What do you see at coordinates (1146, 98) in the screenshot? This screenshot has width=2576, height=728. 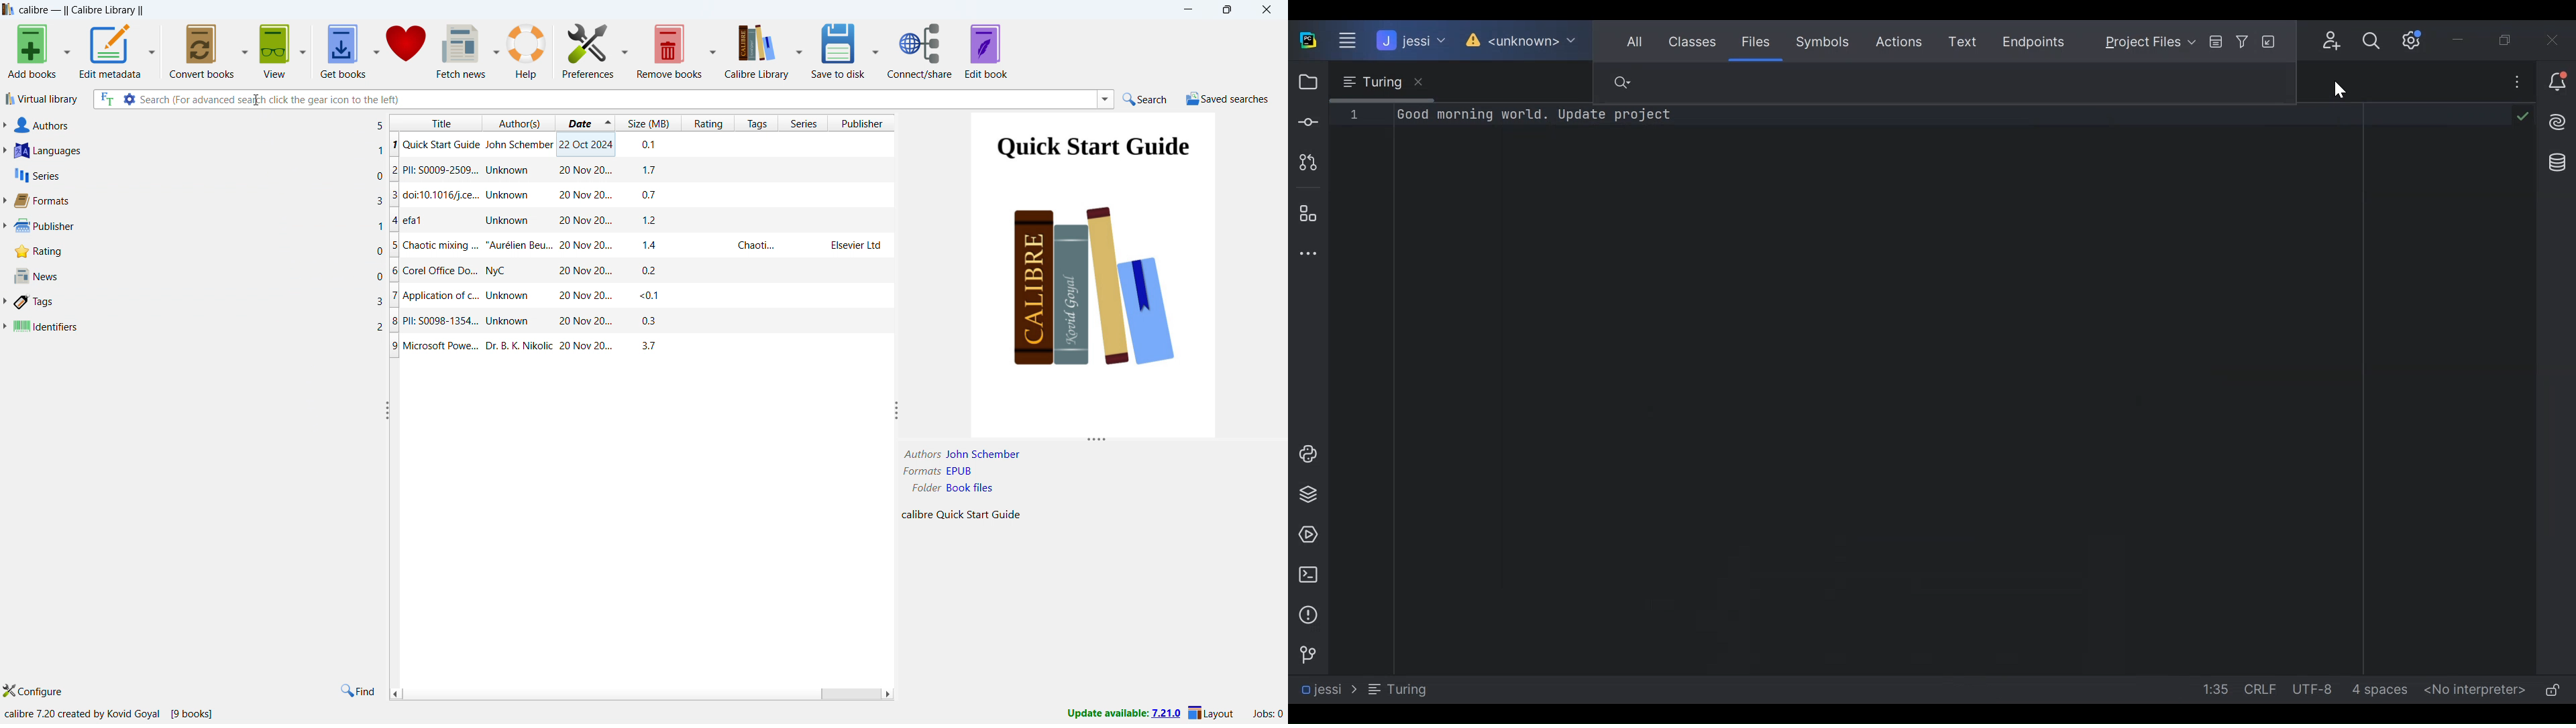 I see `do a quicj search` at bounding box center [1146, 98].